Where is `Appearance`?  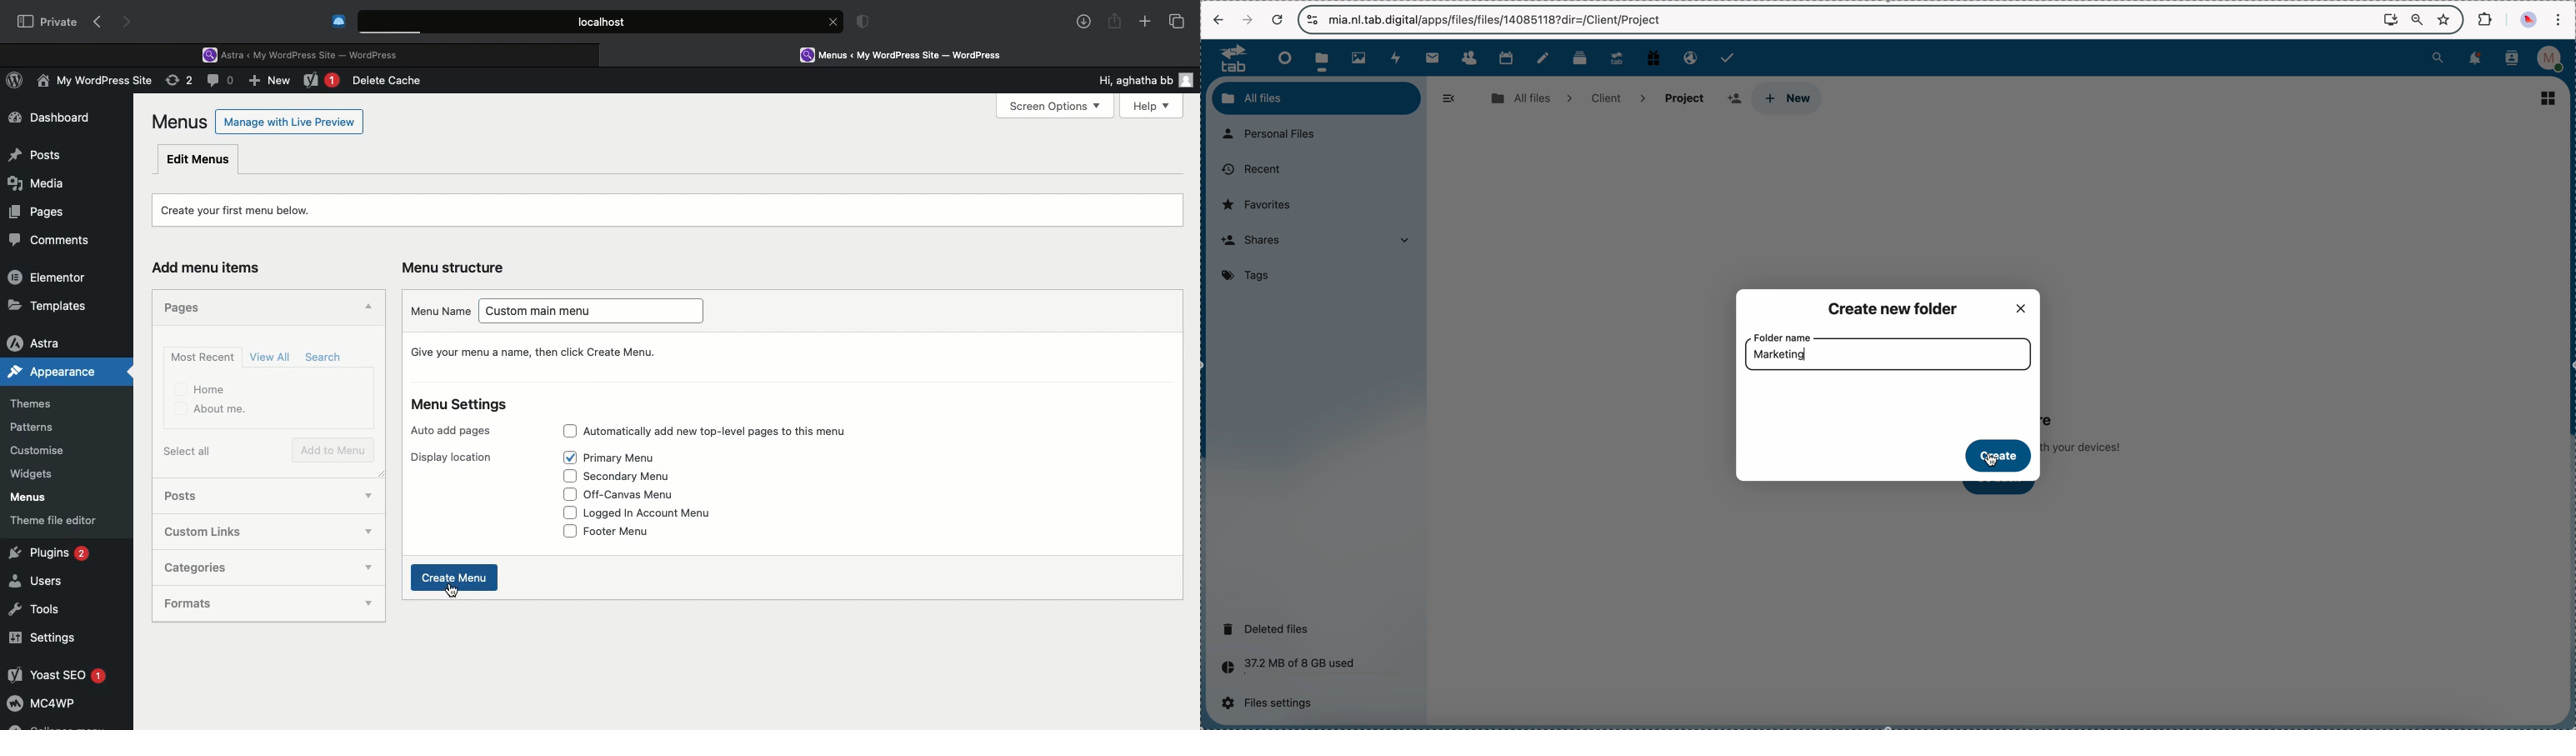 Appearance is located at coordinates (68, 372).